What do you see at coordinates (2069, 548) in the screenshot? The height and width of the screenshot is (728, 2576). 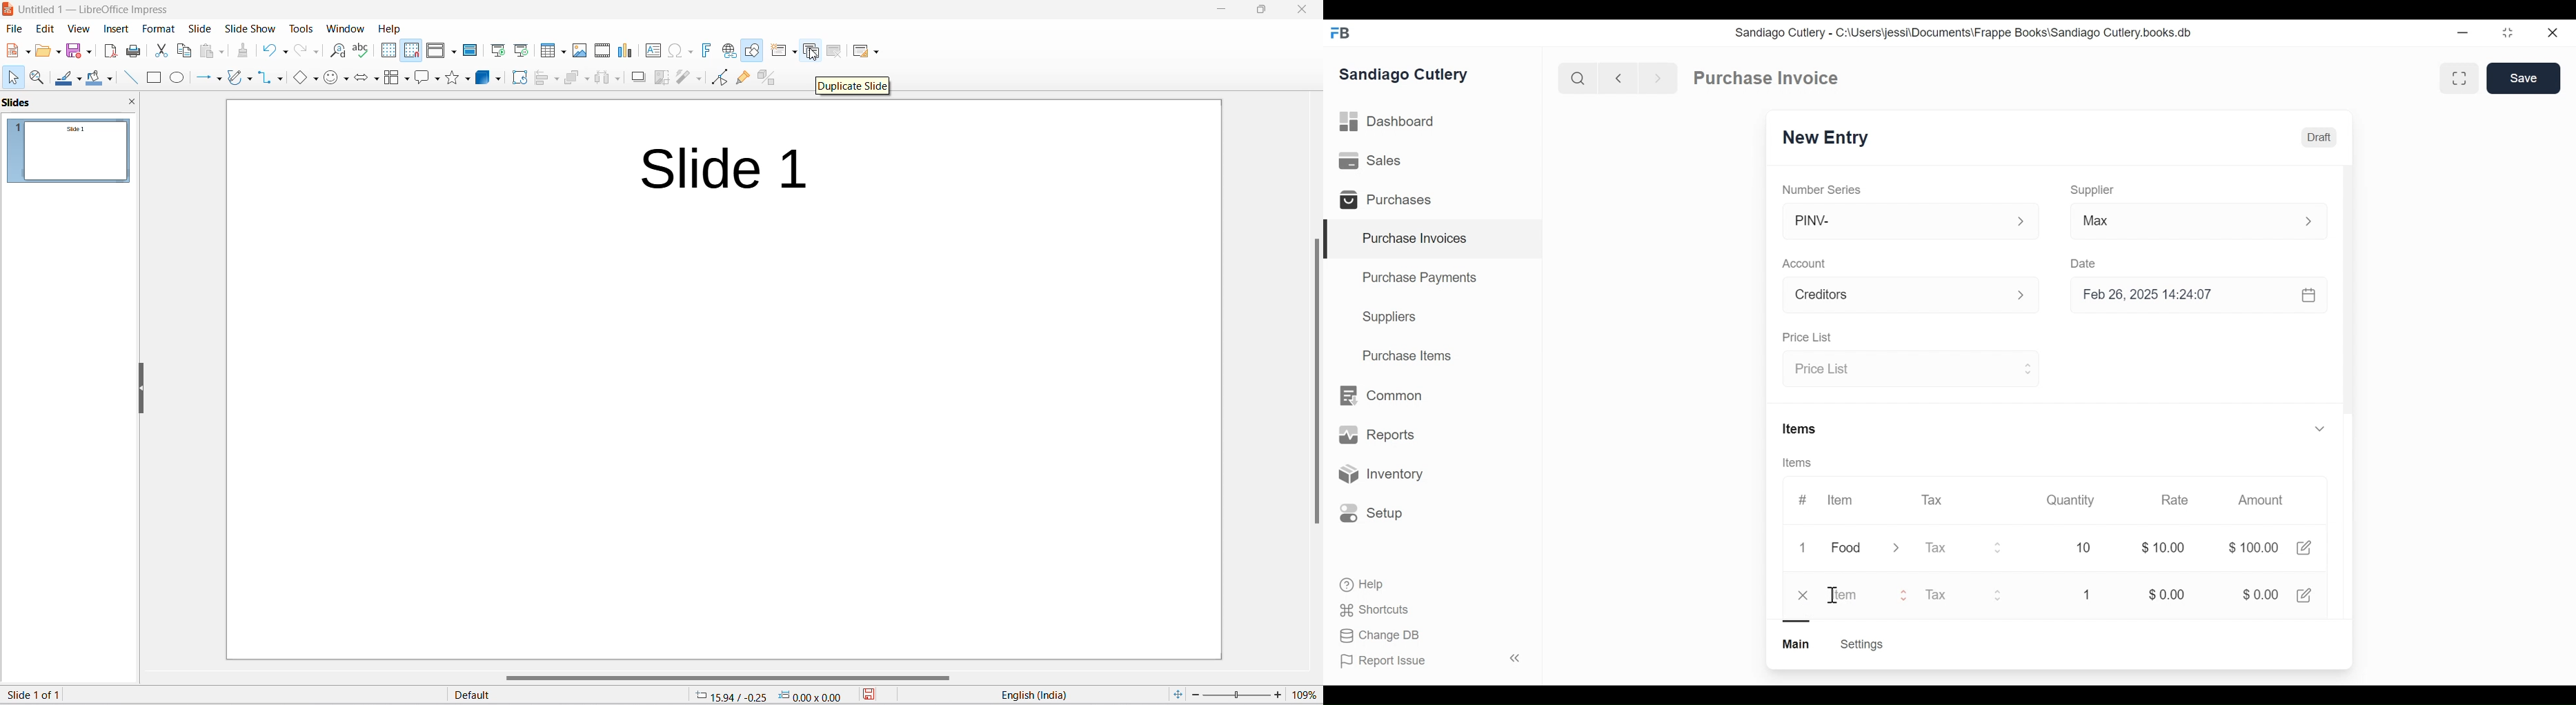 I see `10` at bounding box center [2069, 548].